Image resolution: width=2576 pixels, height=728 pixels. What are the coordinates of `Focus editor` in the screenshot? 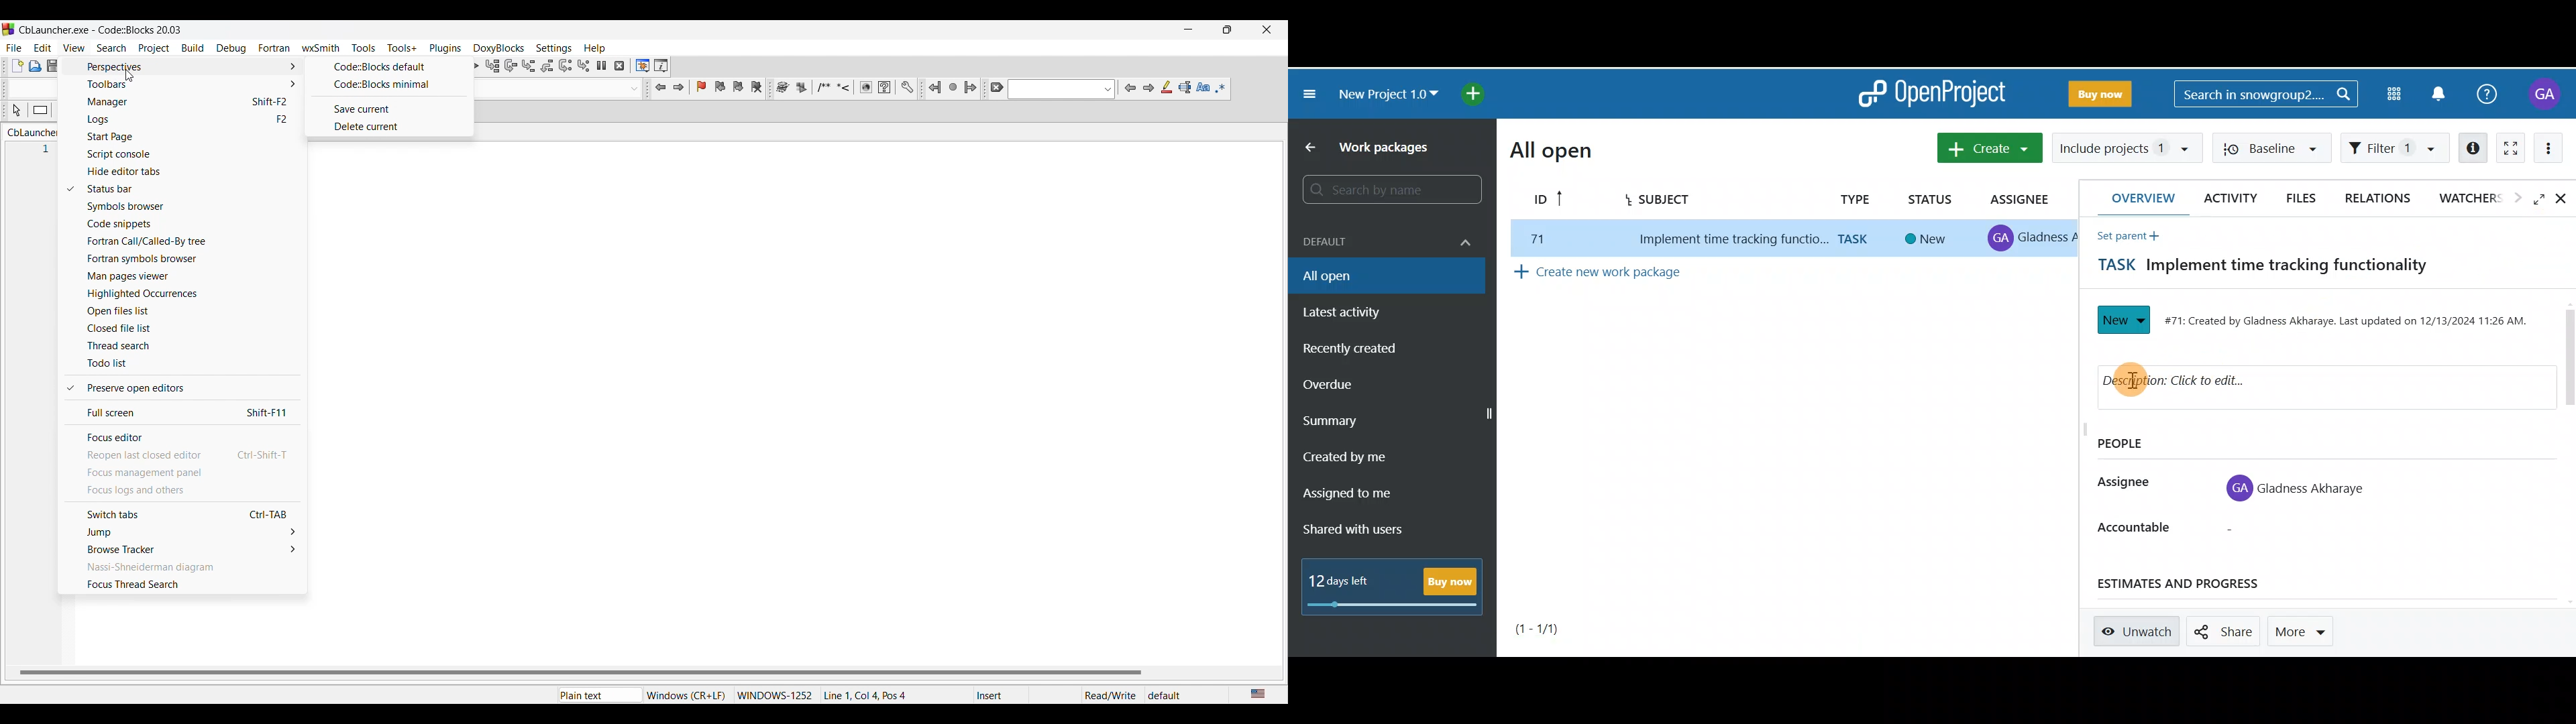 It's located at (186, 438).